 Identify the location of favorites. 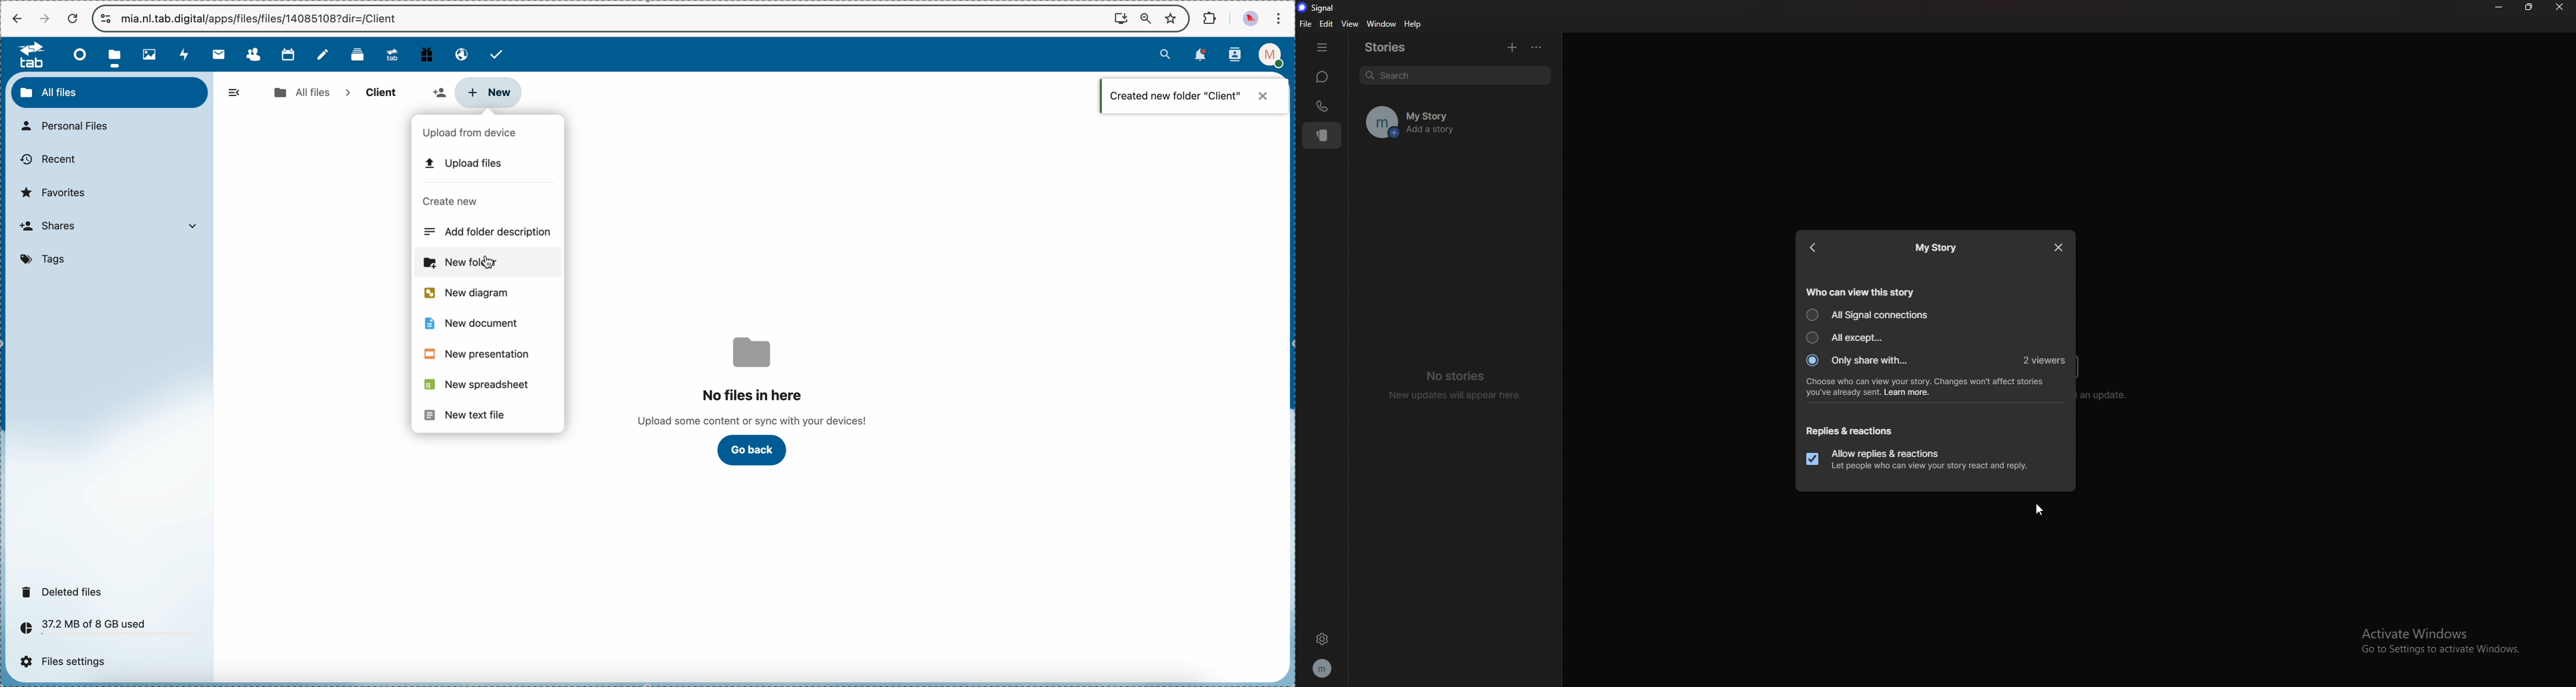
(1172, 18).